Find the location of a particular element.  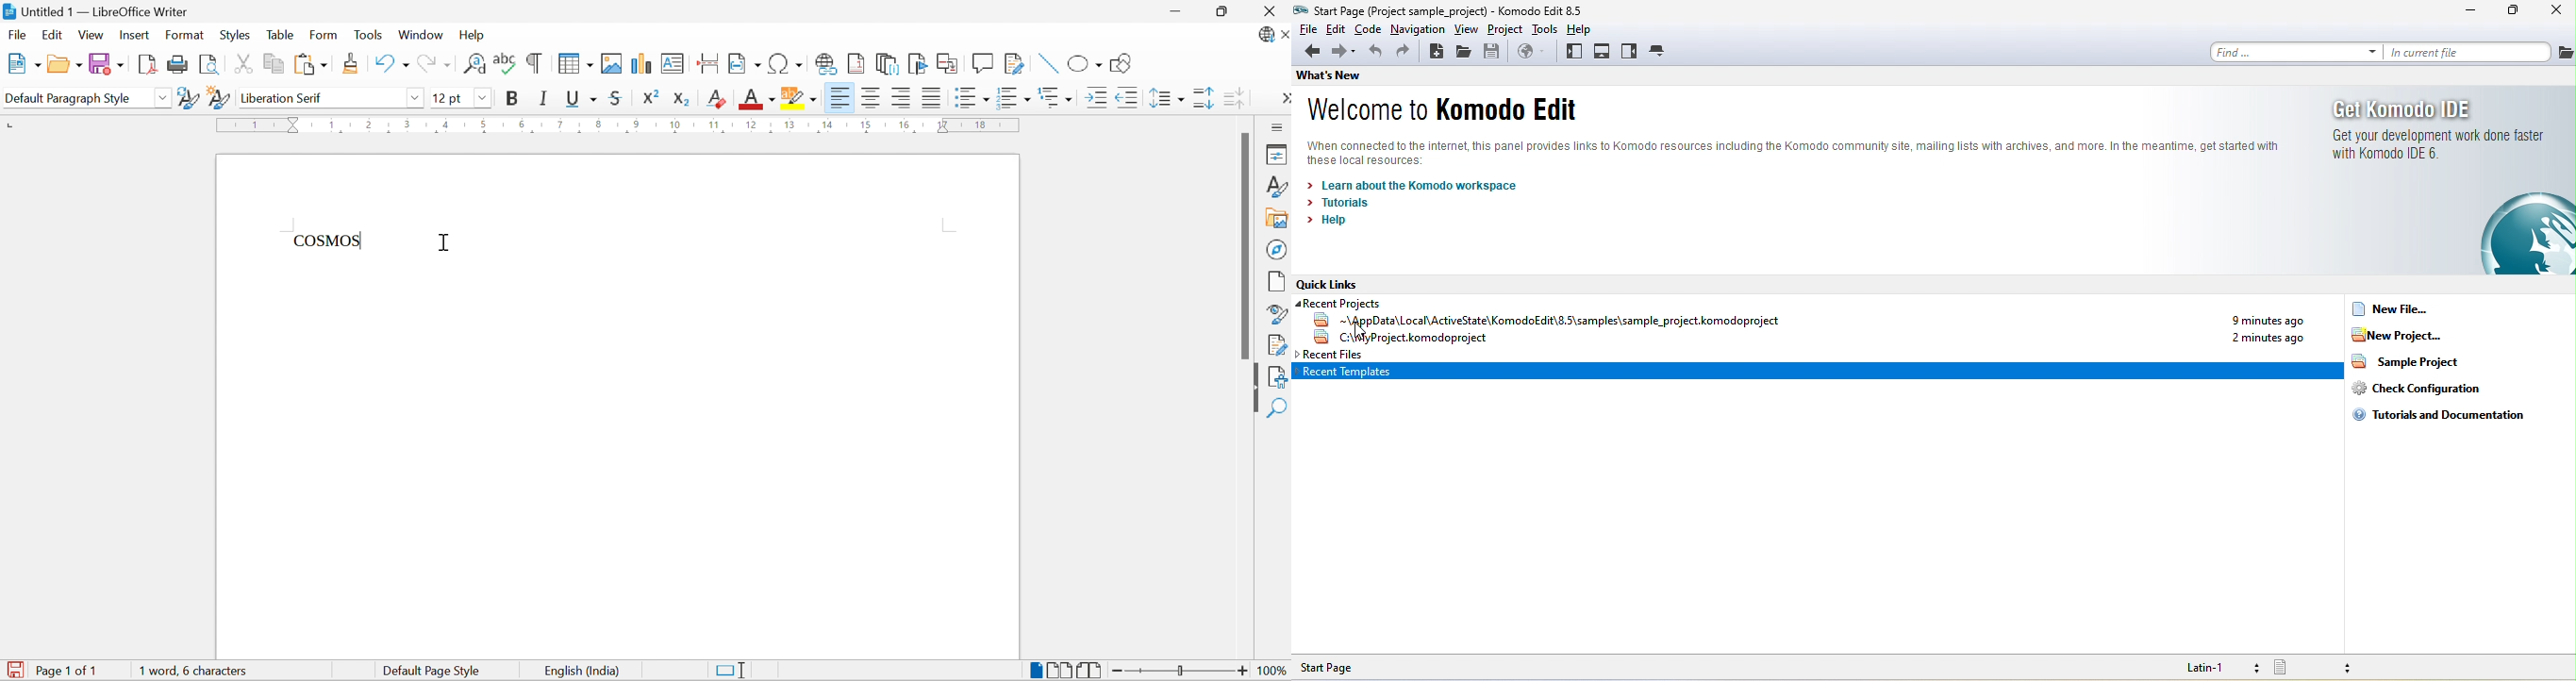

Export as PDF is located at coordinates (145, 63).